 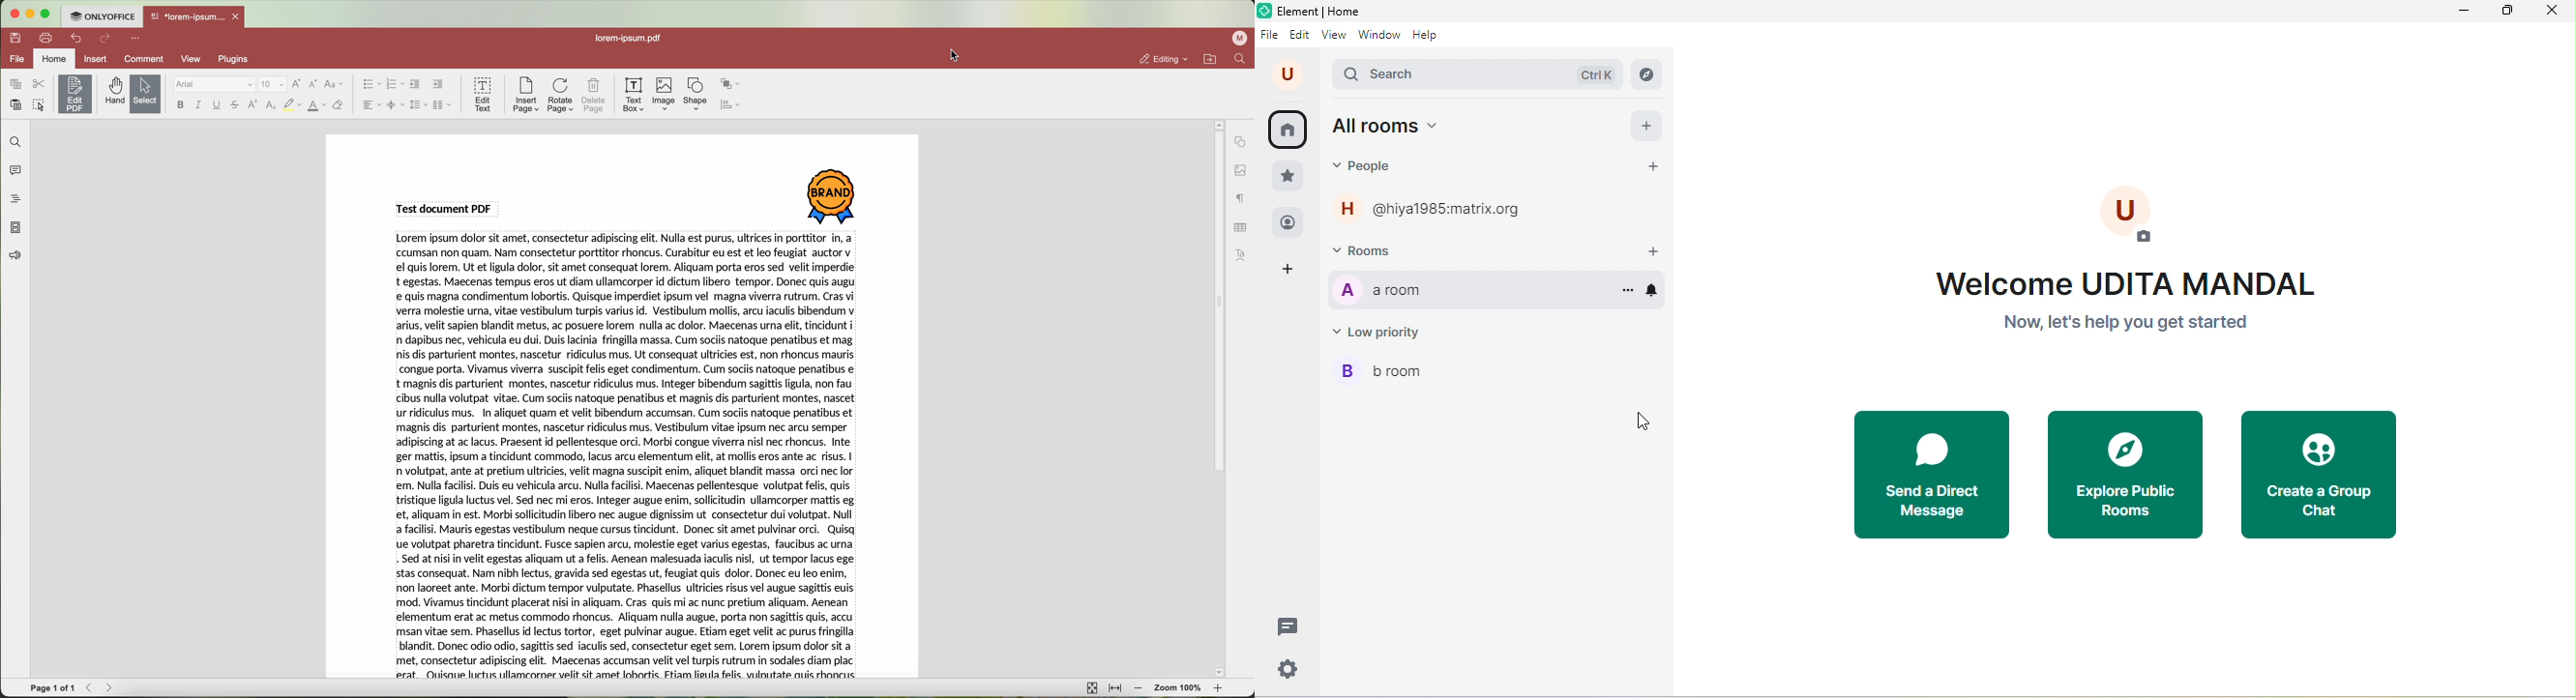 I want to click on delete page, so click(x=594, y=97).